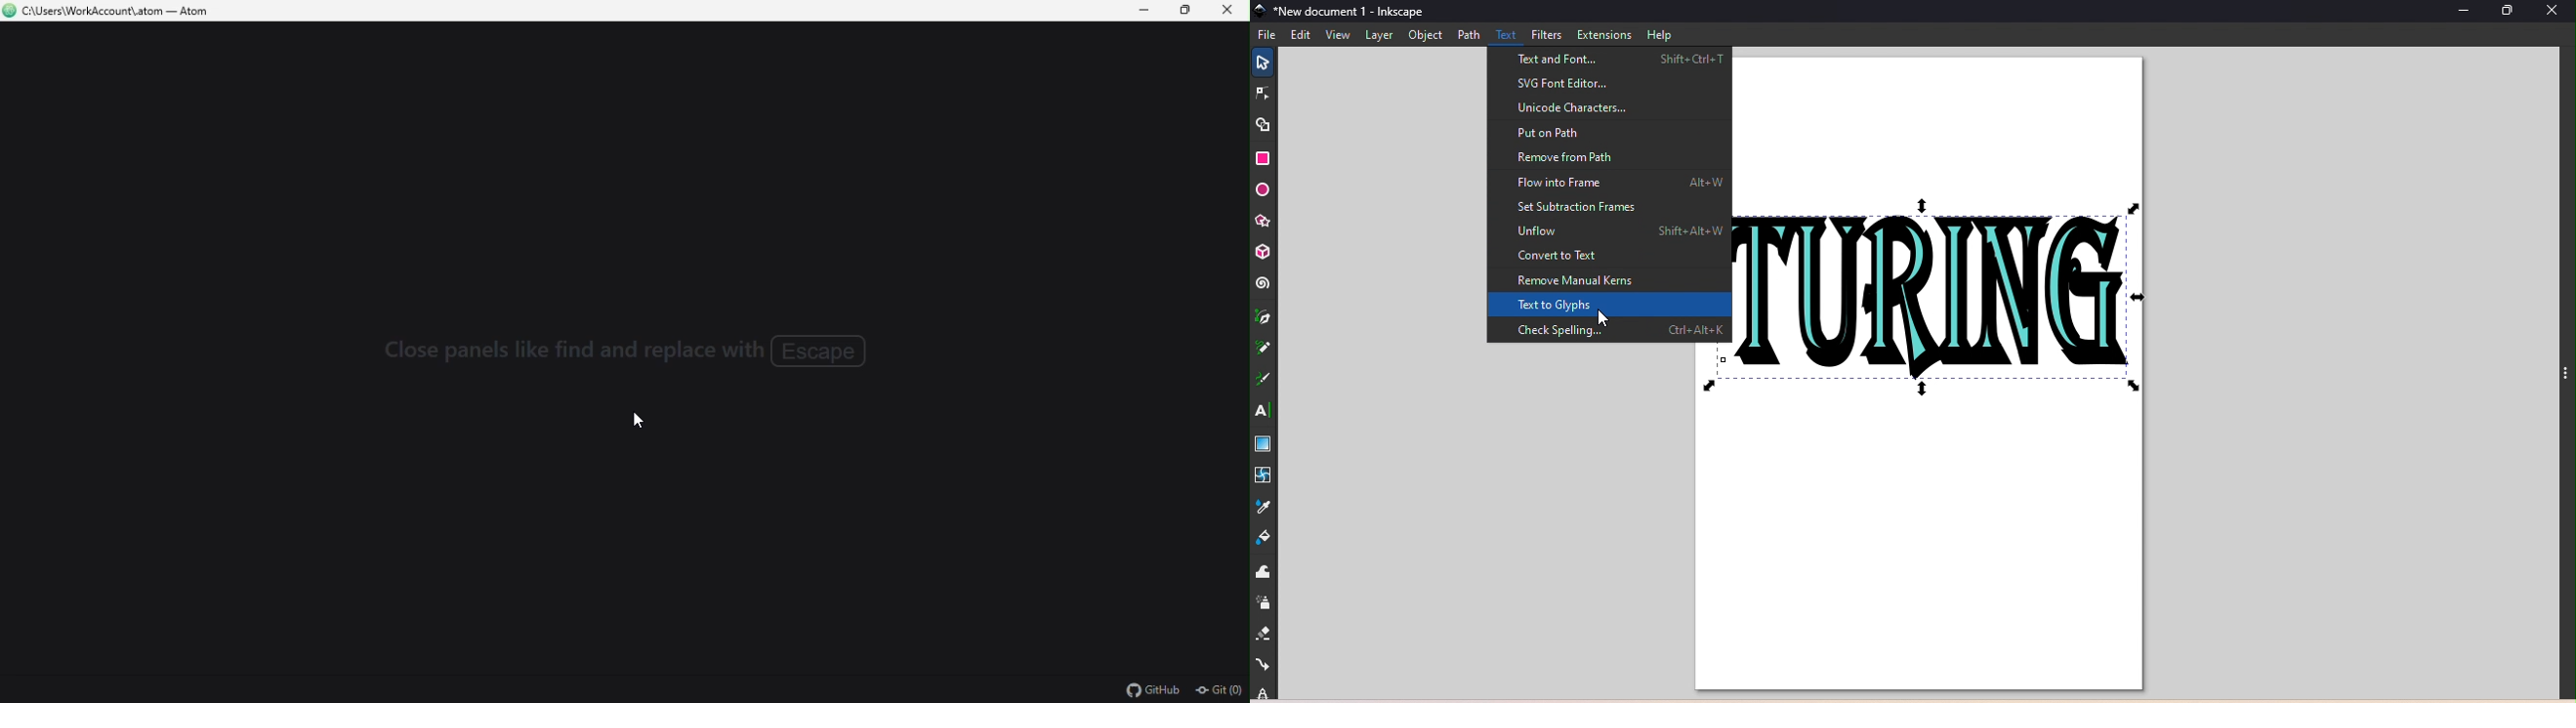  Describe the element at coordinates (1140, 13) in the screenshot. I see `Minimize` at that location.